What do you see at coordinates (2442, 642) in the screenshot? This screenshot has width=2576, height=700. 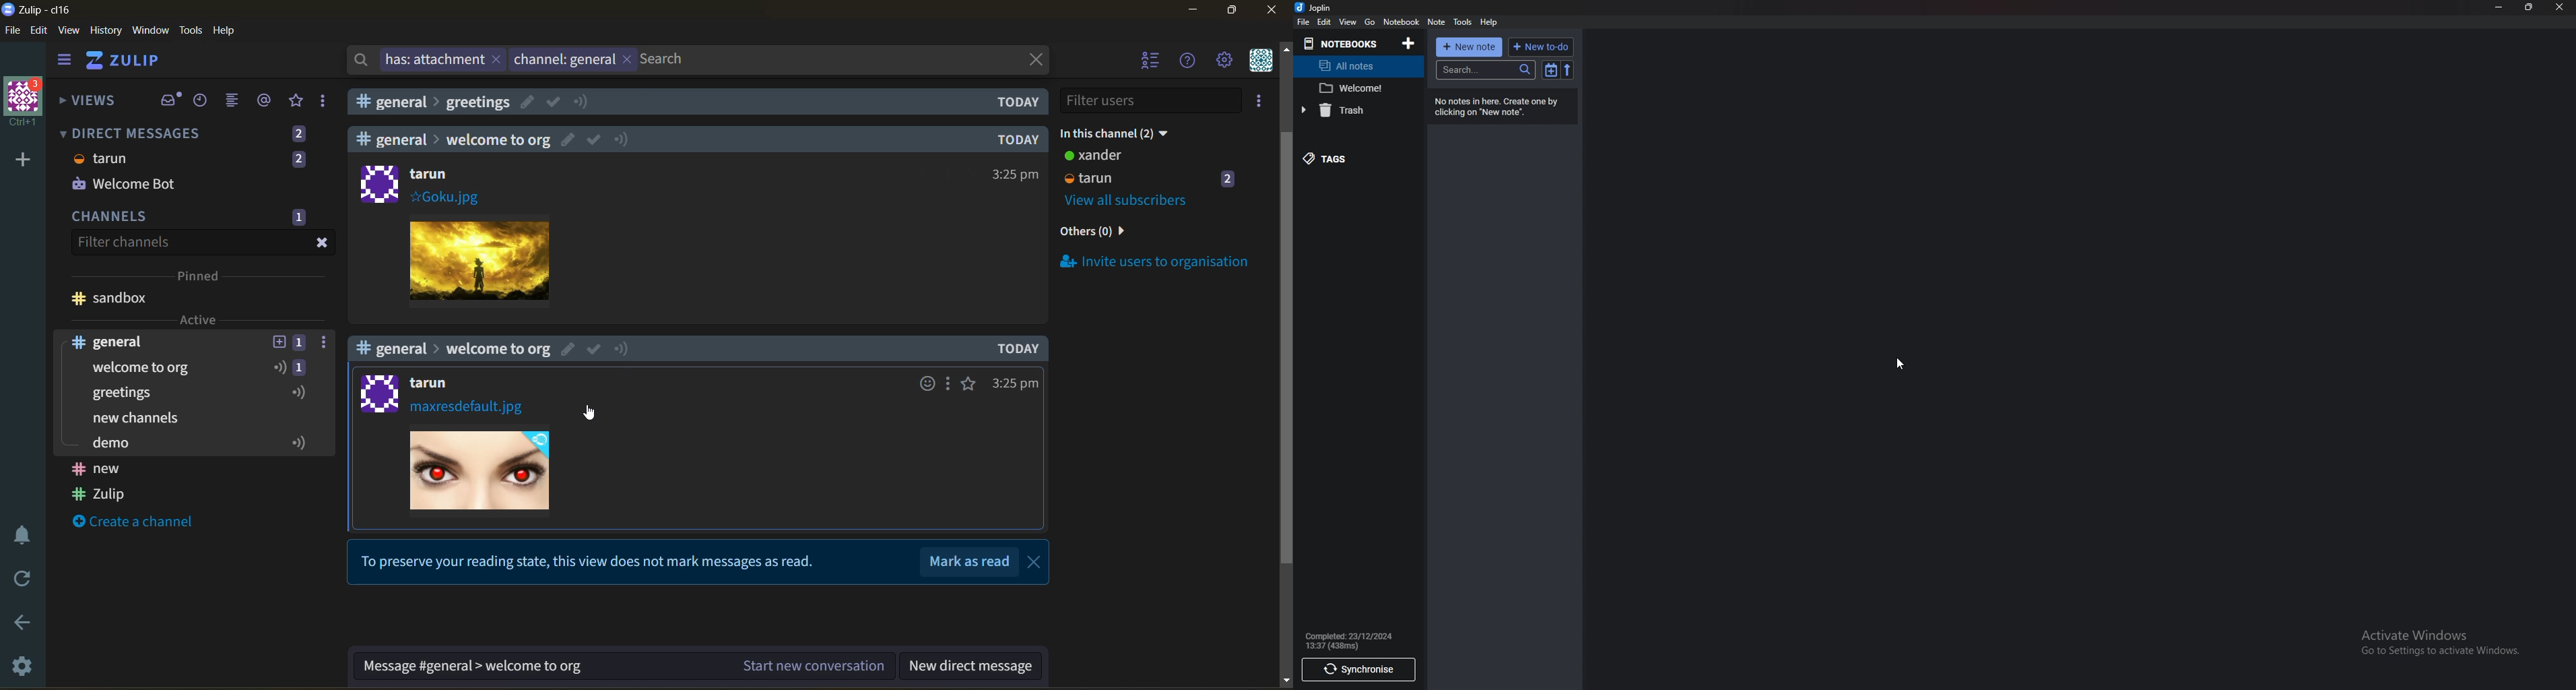 I see `Activate Windows
Go to Settings to activate Windows.` at bounding box center [2442, 642].